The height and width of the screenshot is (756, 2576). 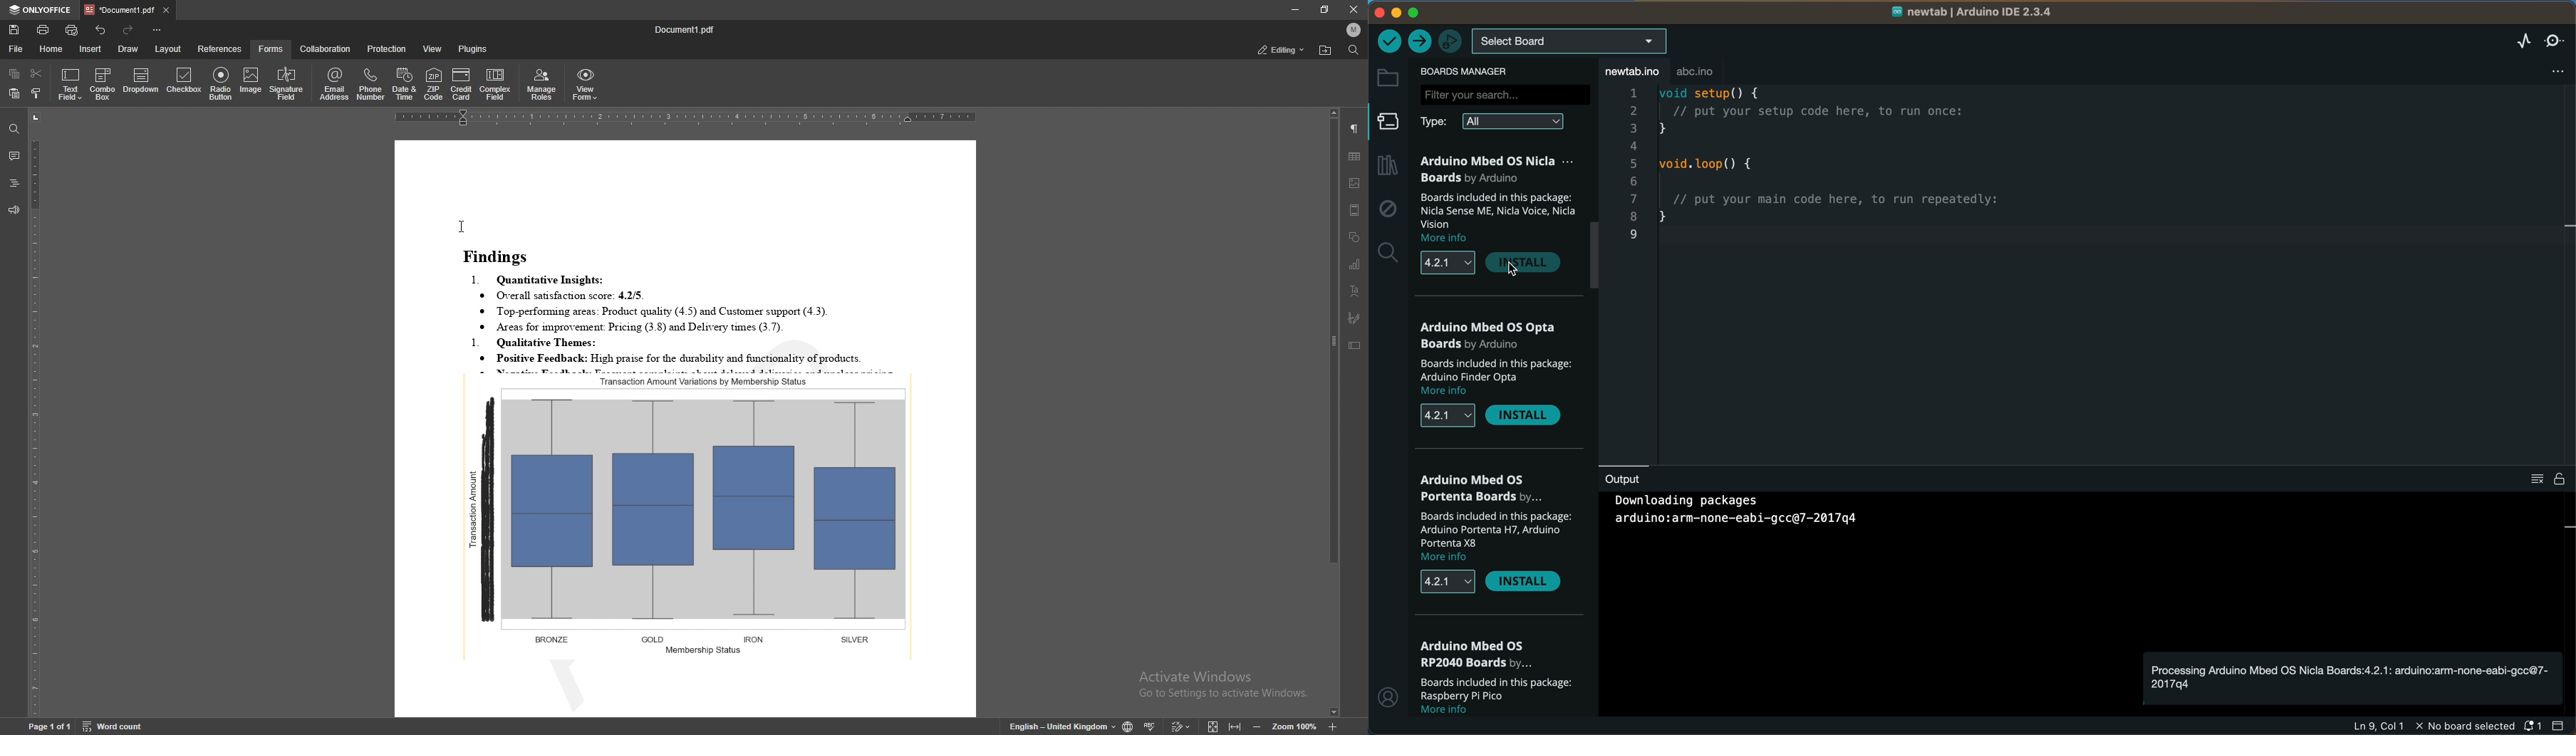 I want to click on shapes, so click(x=1356, y=238).